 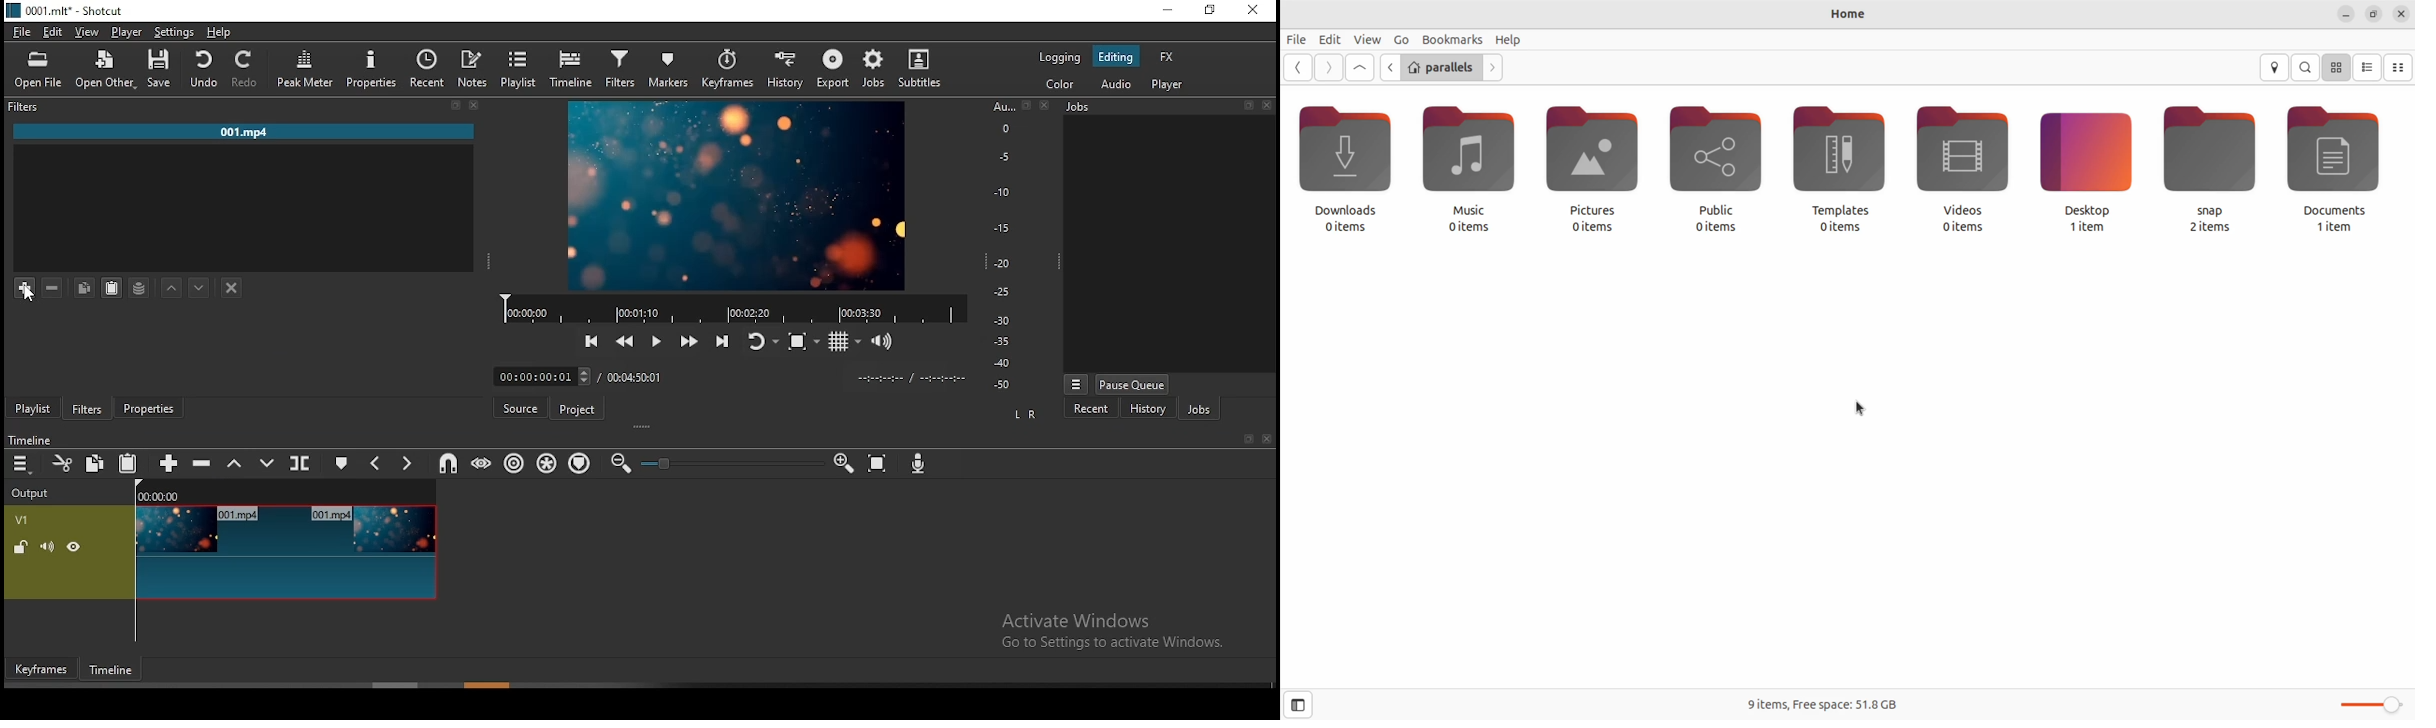 What do you see at coordinates (127, 464) in the screenshot?
I see `paste` at bounding box center [127, 464].